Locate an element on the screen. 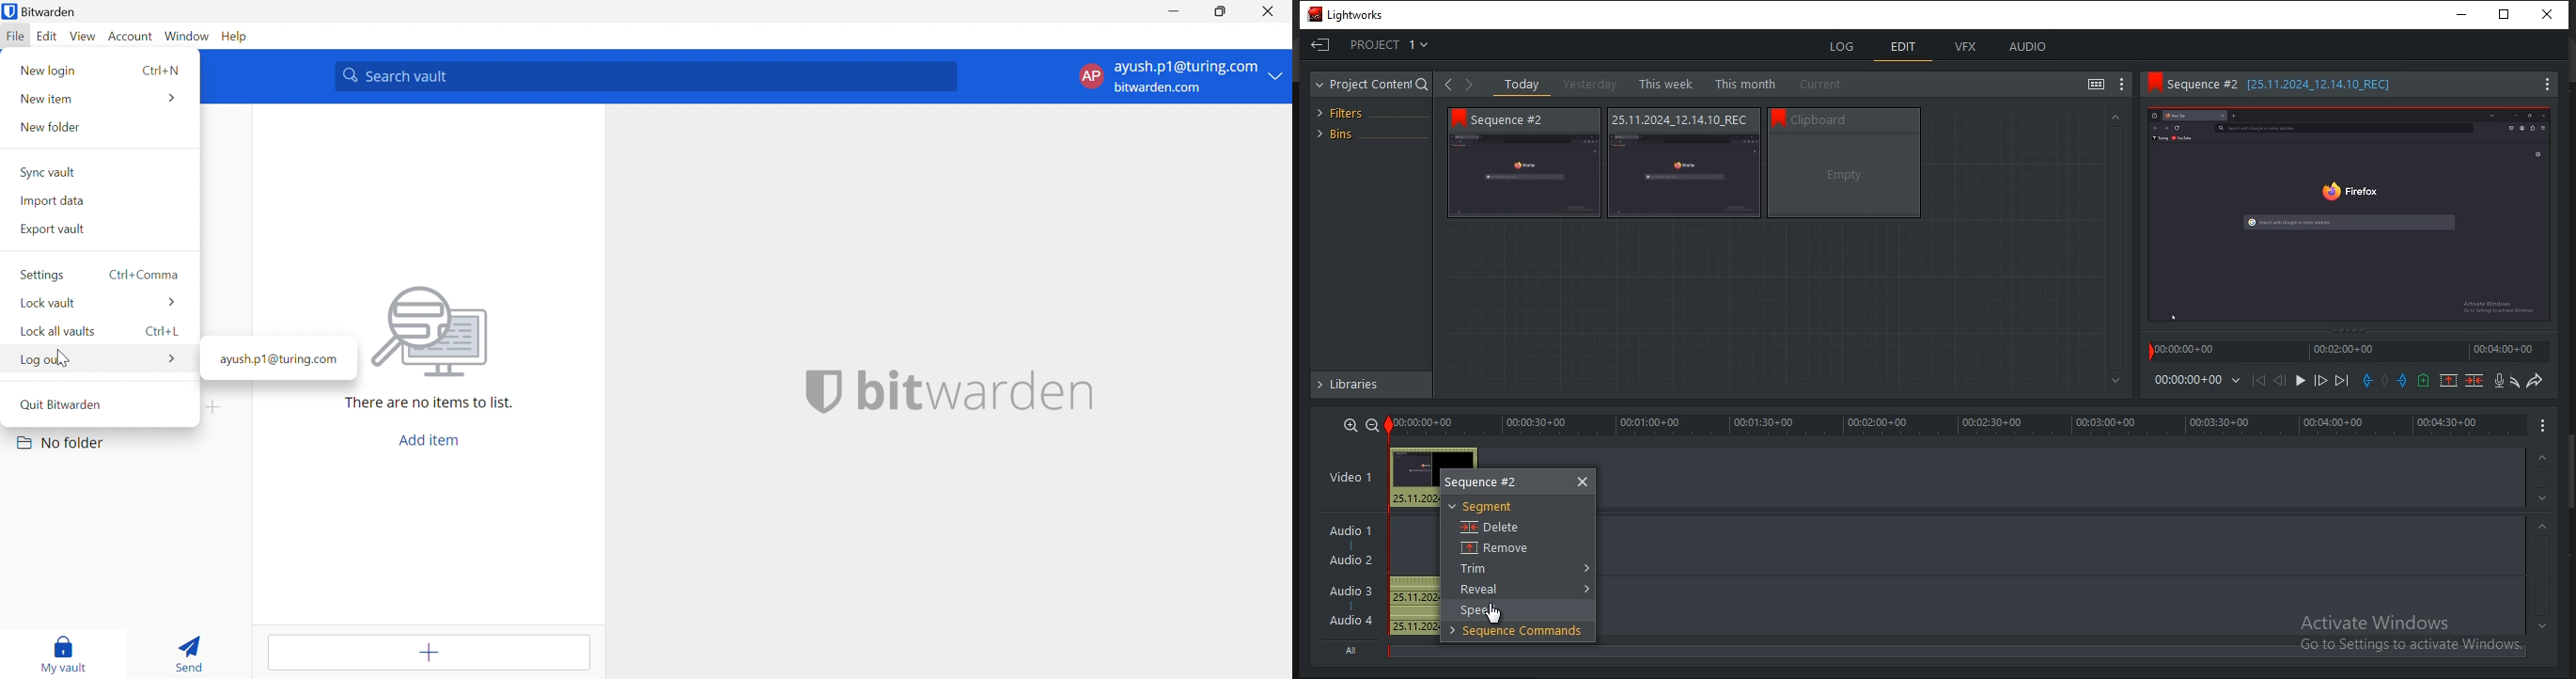 This screenshot has height=700, width=2576. sequence 2 is located at coordinates (1496, 482).